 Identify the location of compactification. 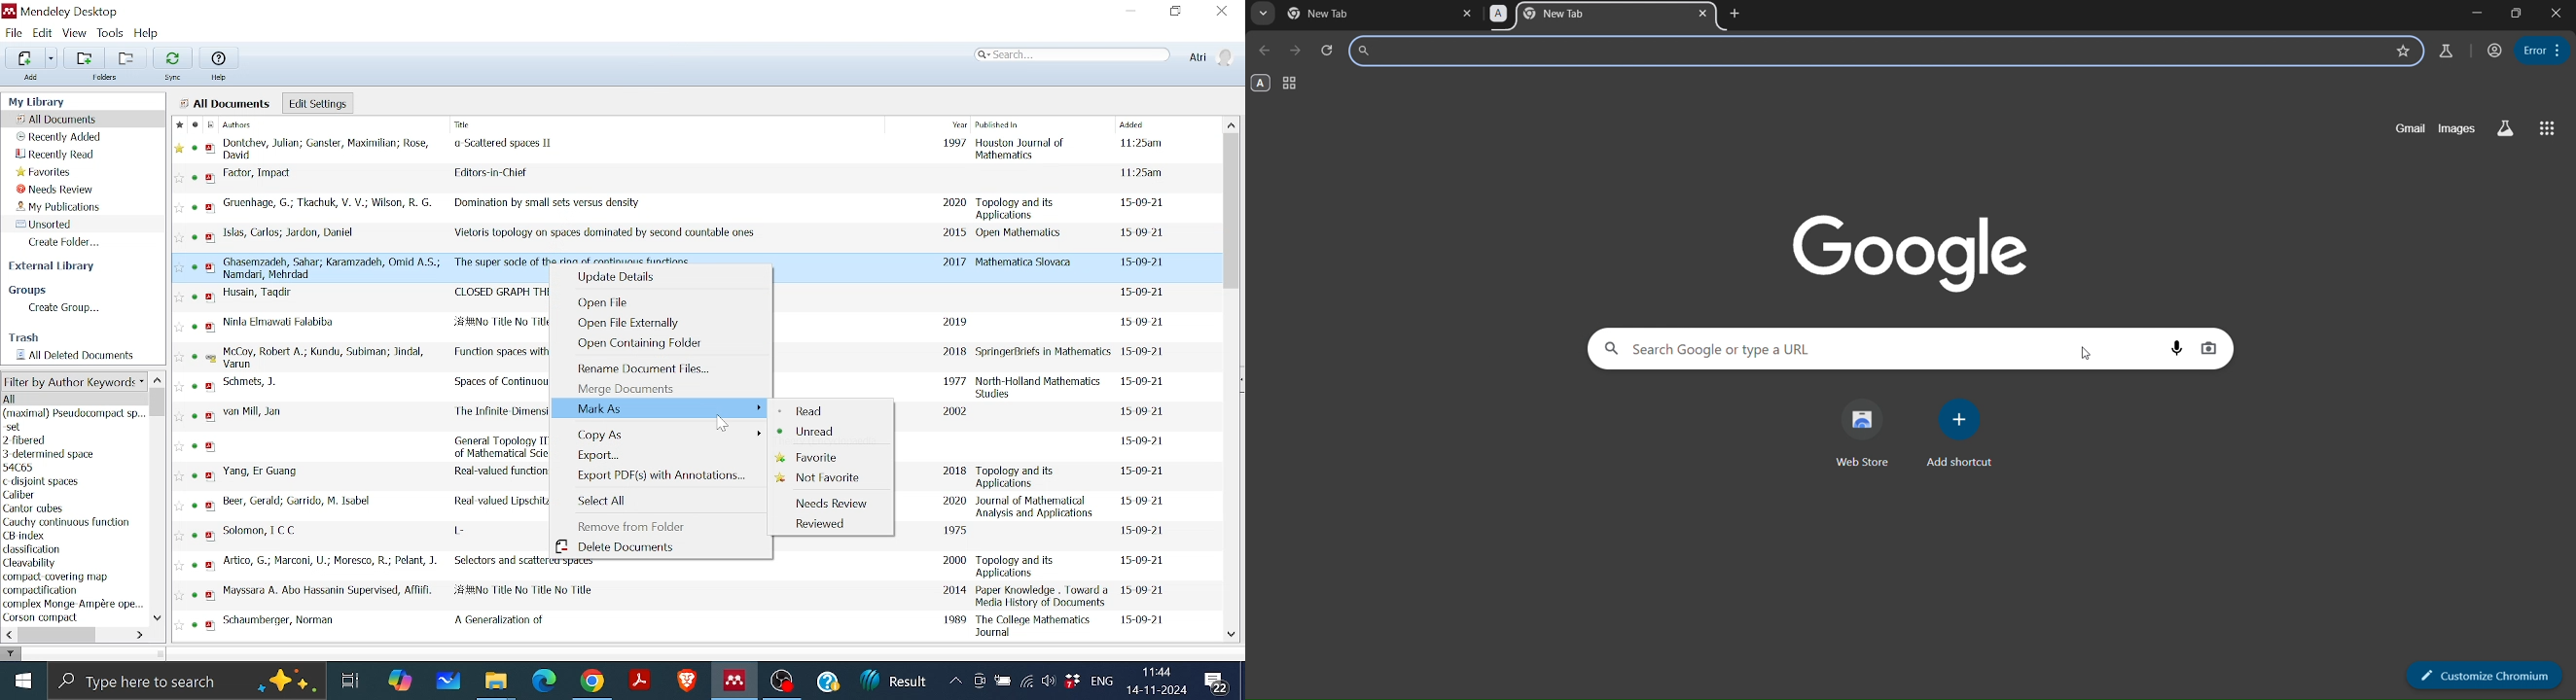
(56, 591).